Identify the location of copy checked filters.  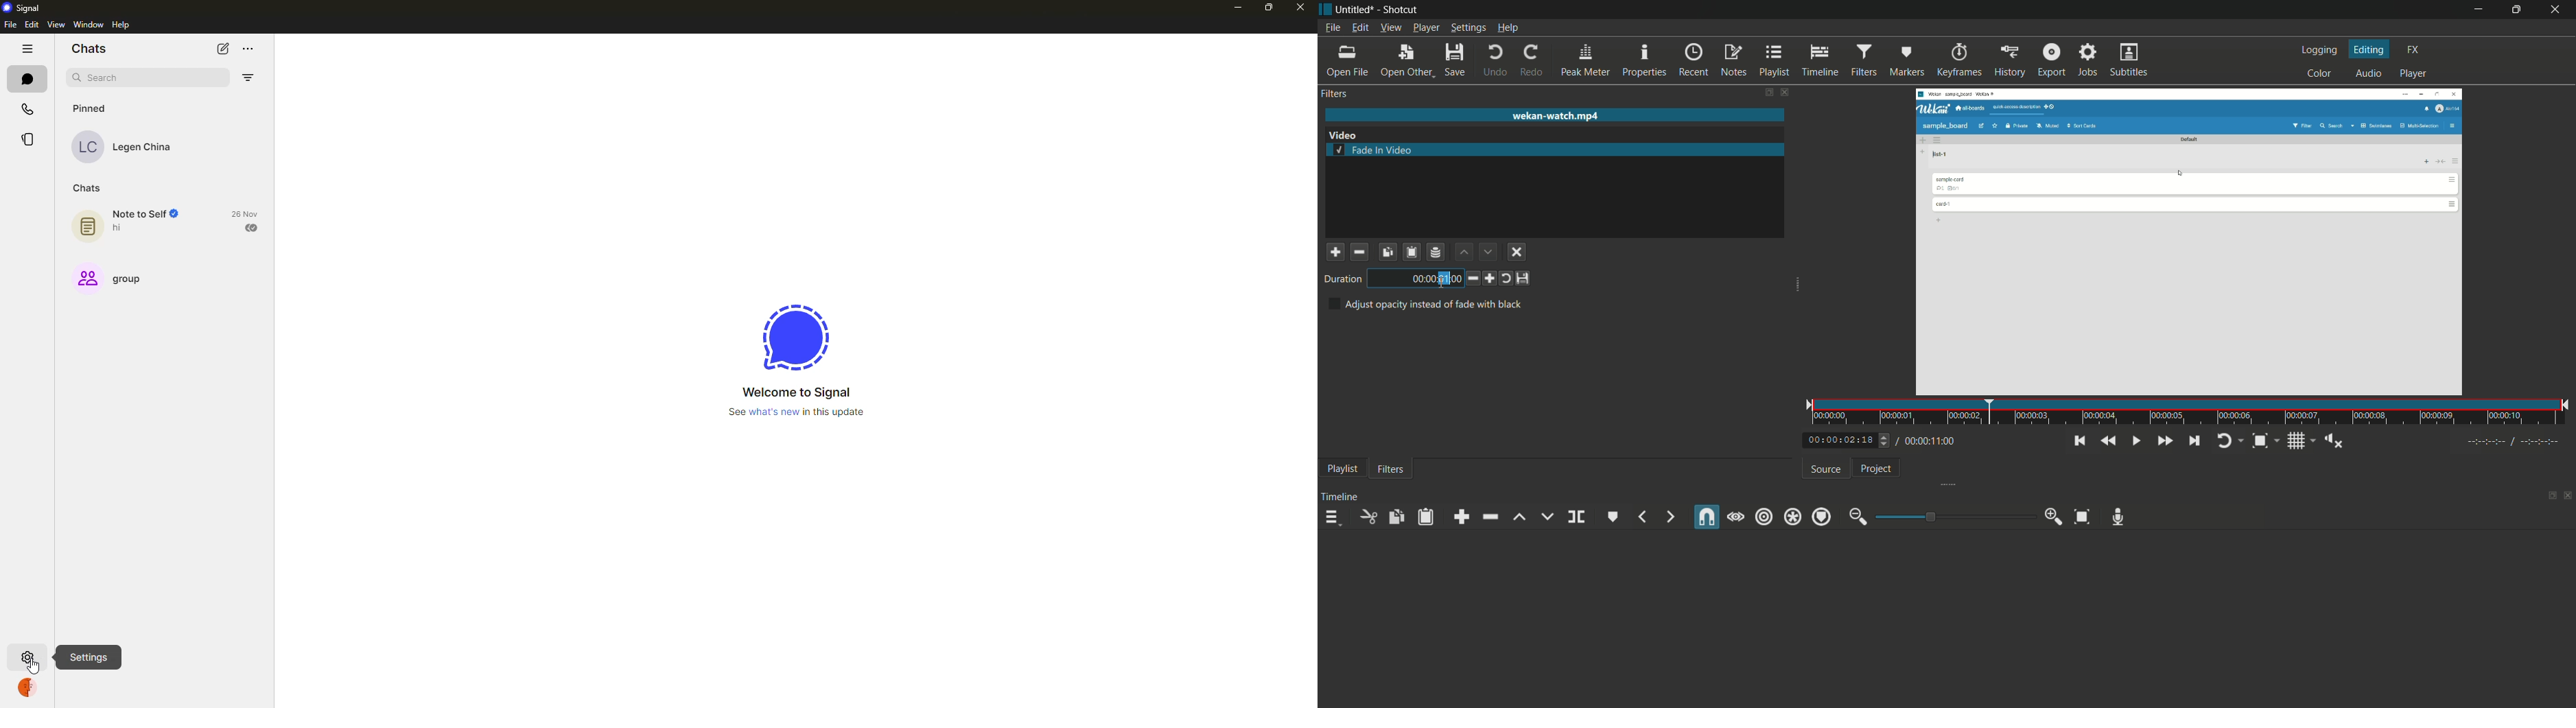
(1396, 517).